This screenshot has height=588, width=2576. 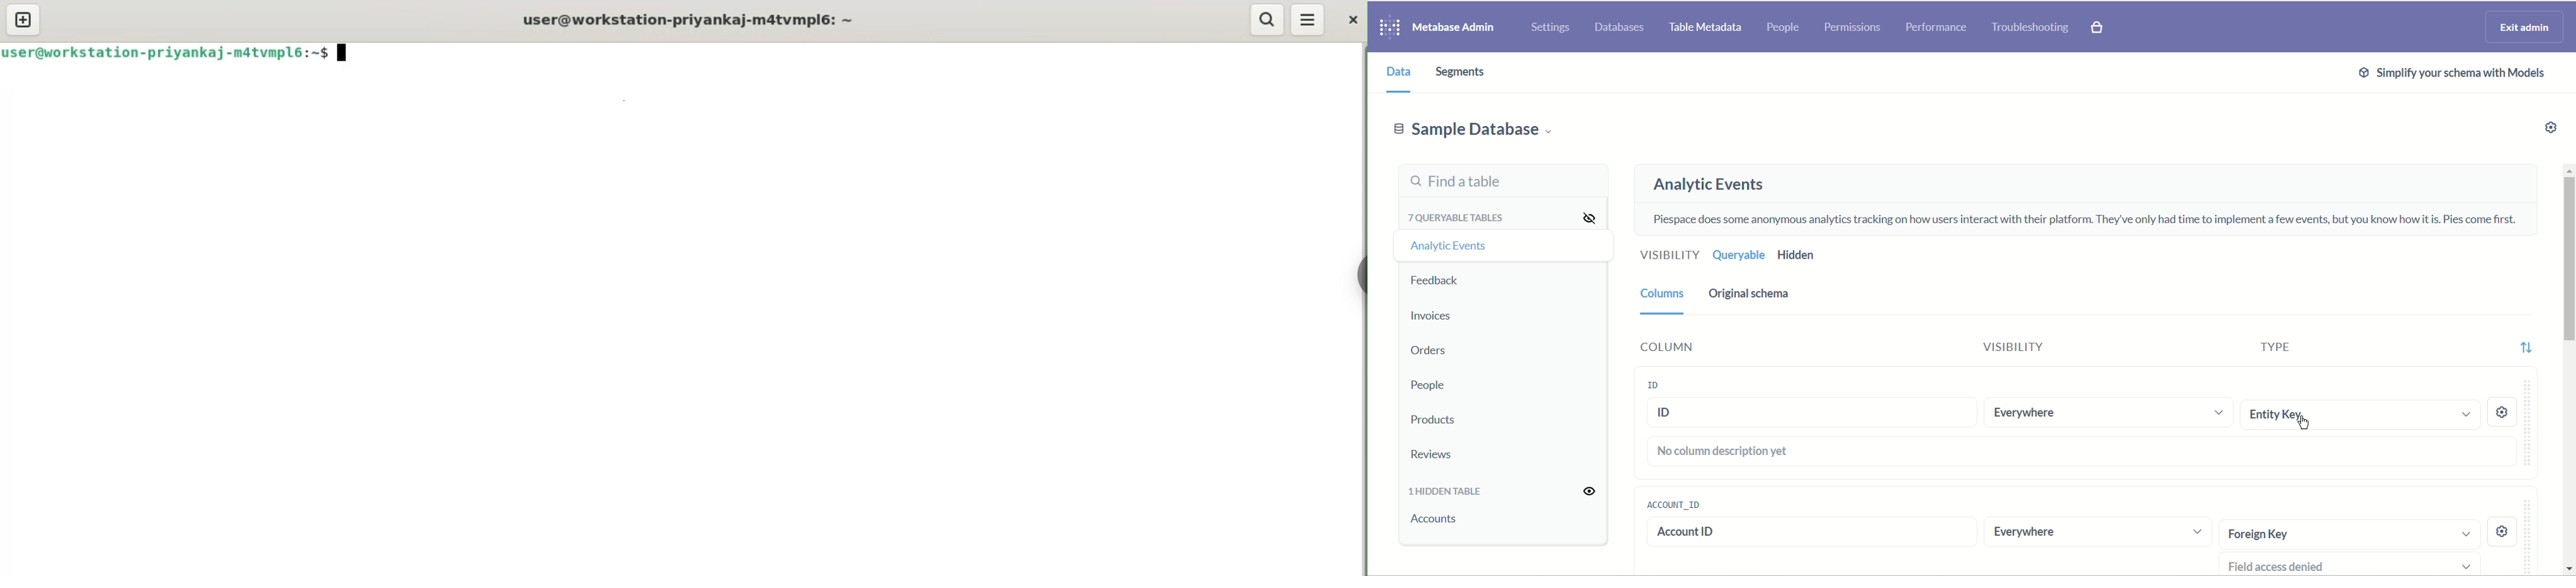 I want to click on queryable tables, so click(x=1460, y=216).